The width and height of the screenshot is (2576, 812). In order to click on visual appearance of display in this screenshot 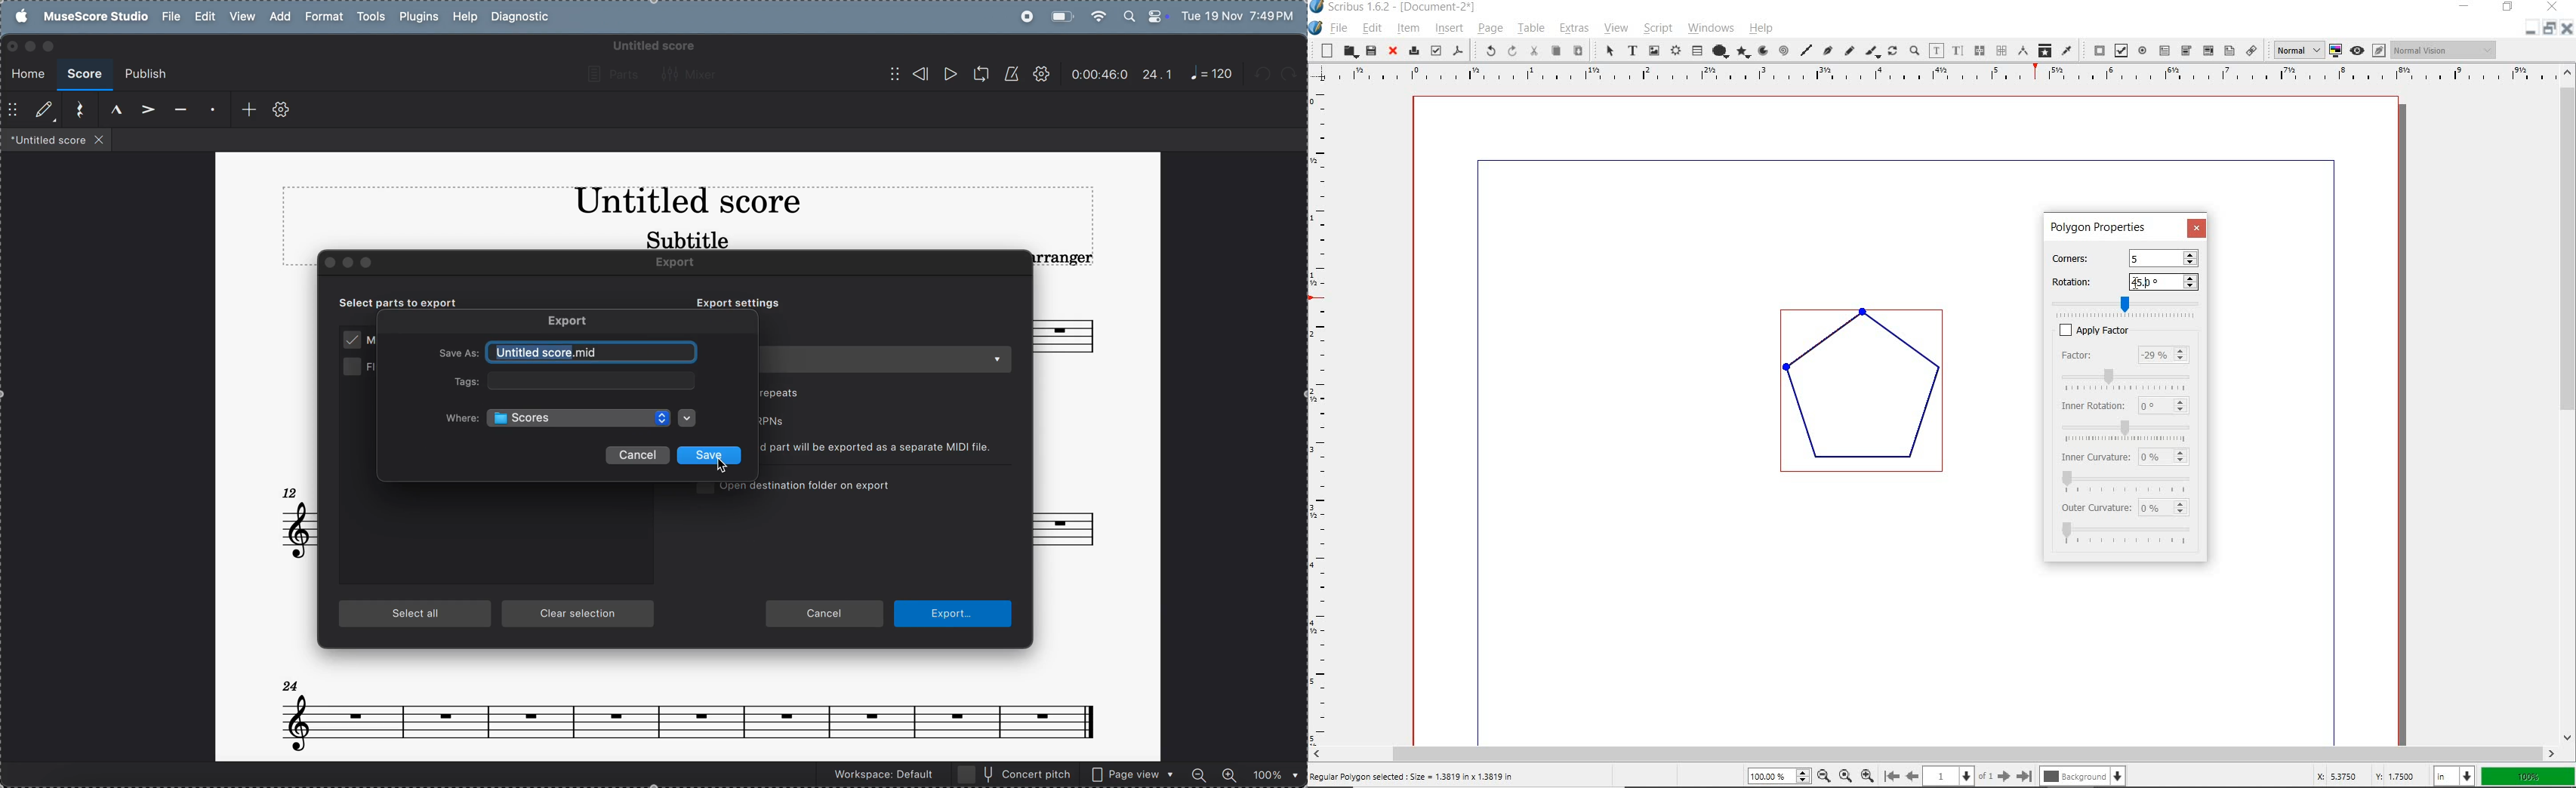, I will do `click(2444, 50)`.